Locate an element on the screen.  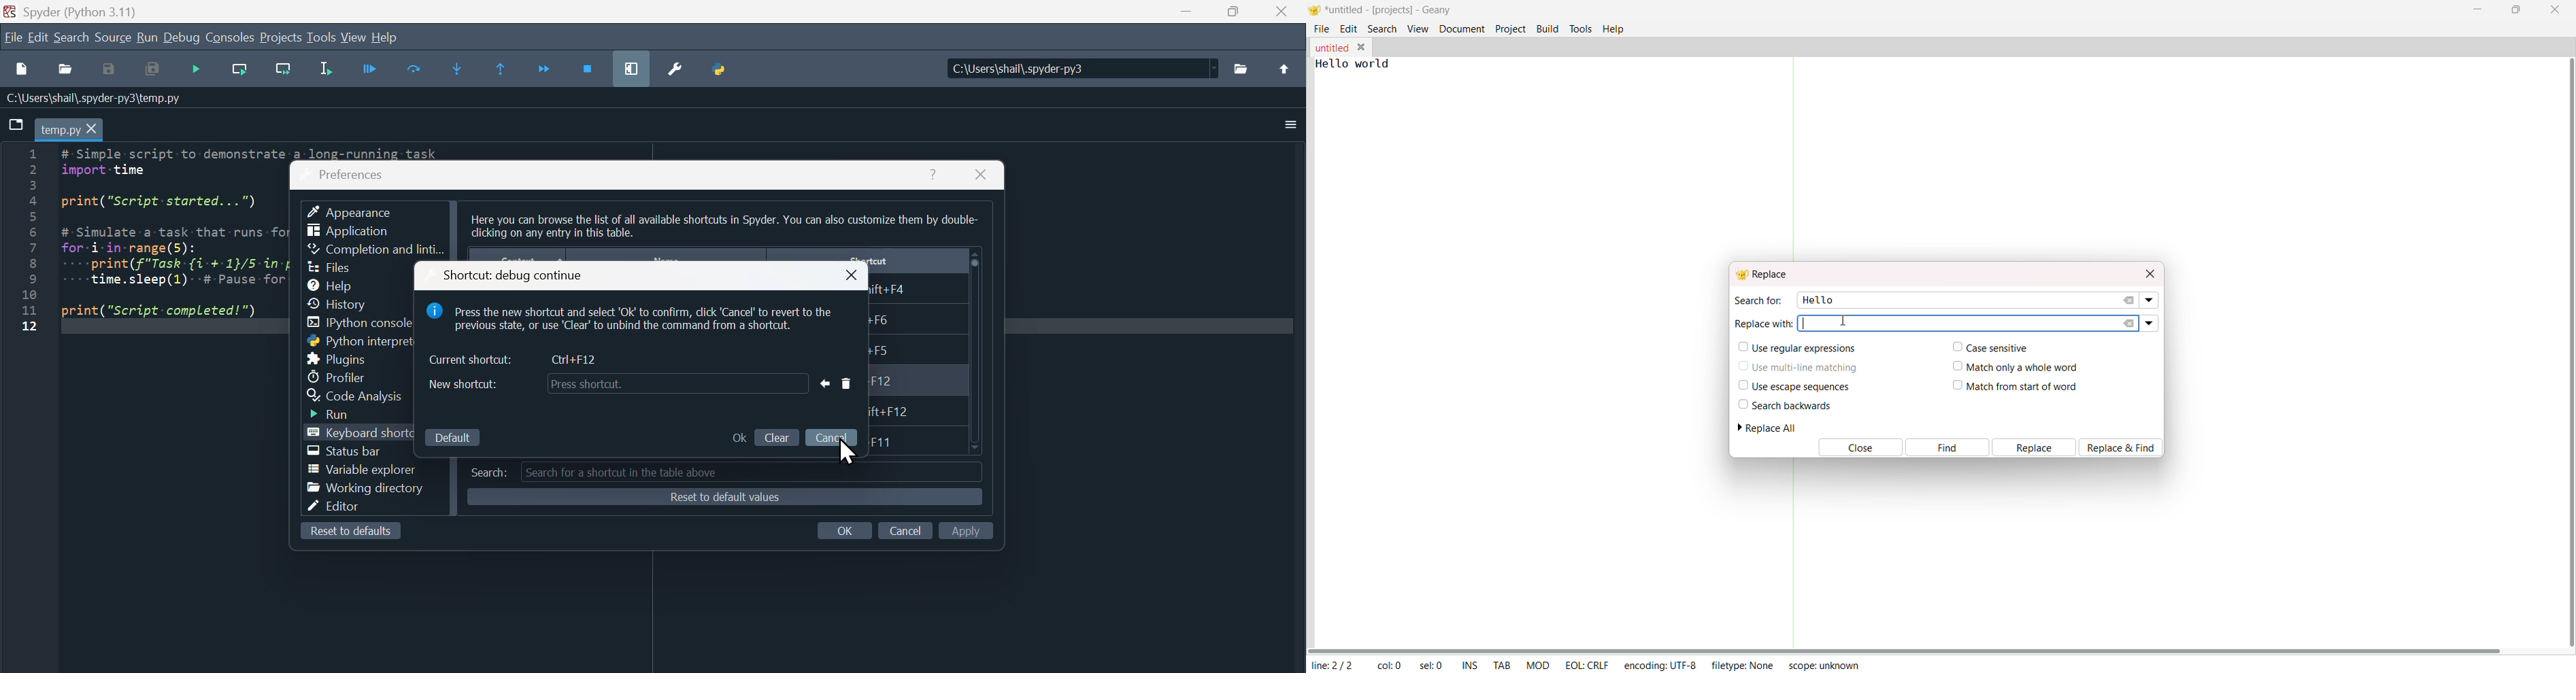
Python interpreters is located at coordinates (349, 341).